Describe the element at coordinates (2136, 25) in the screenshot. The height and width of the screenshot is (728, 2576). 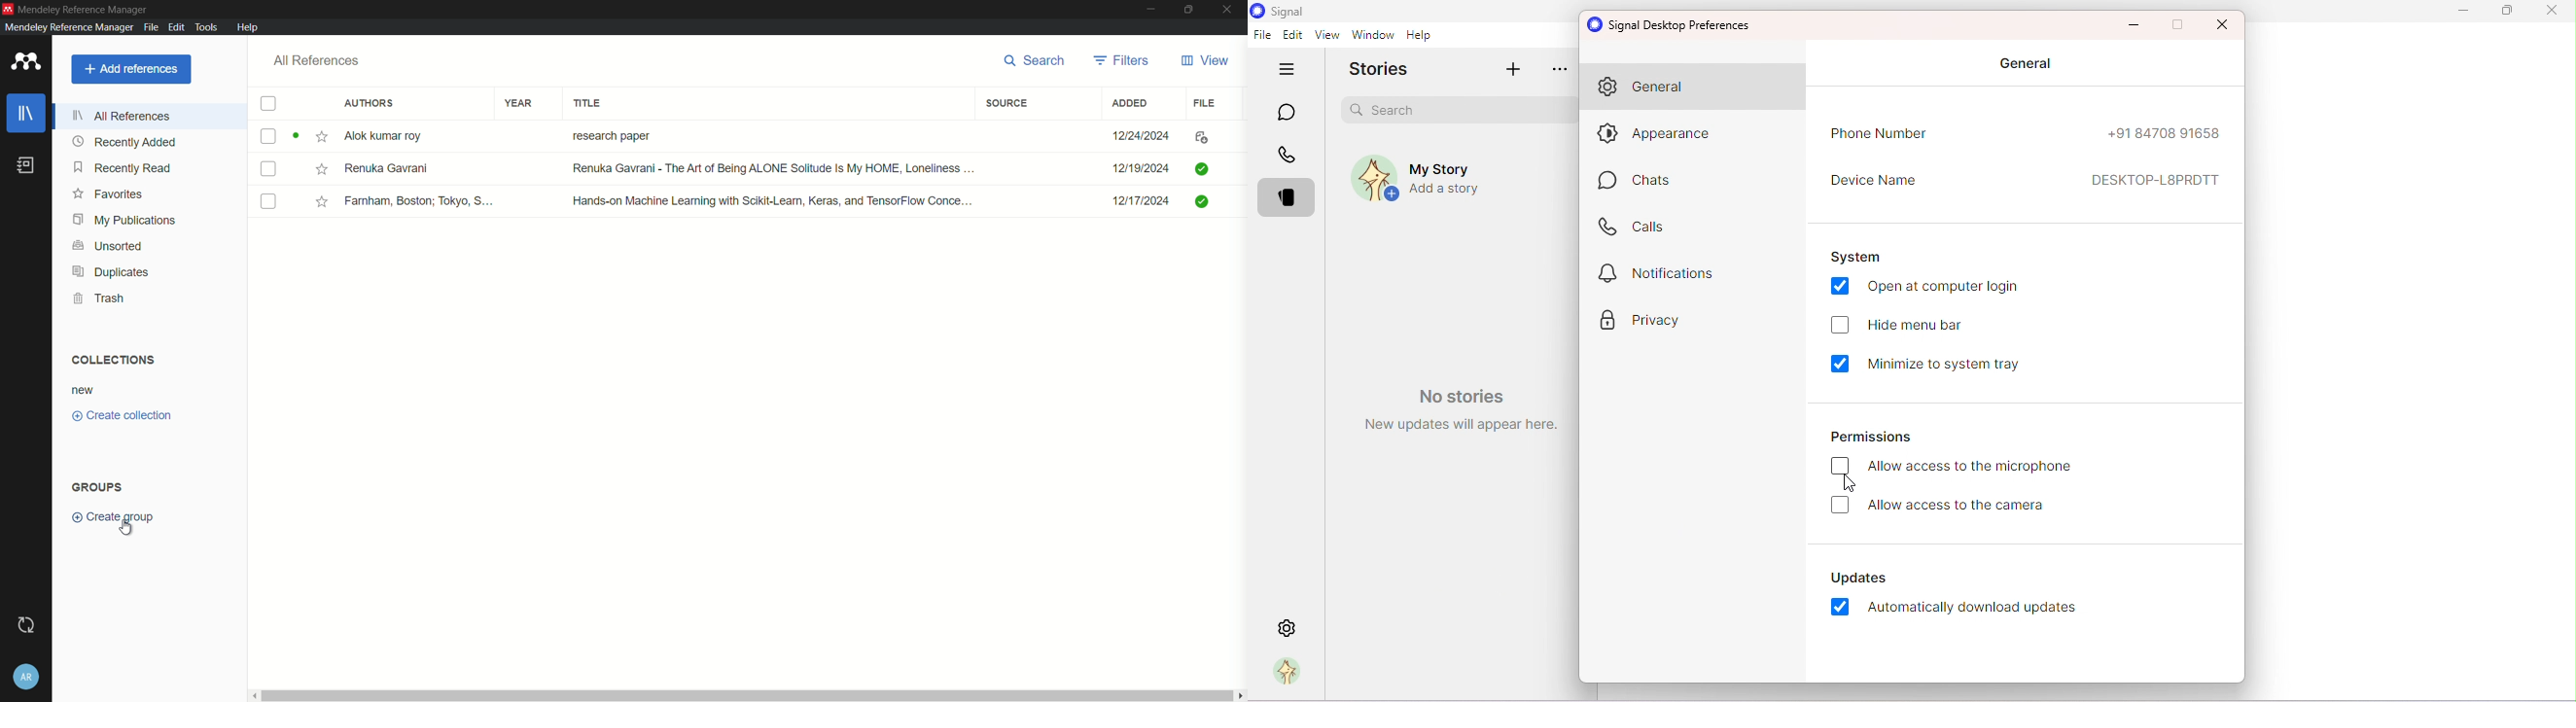
I see `Minimize` at that location.